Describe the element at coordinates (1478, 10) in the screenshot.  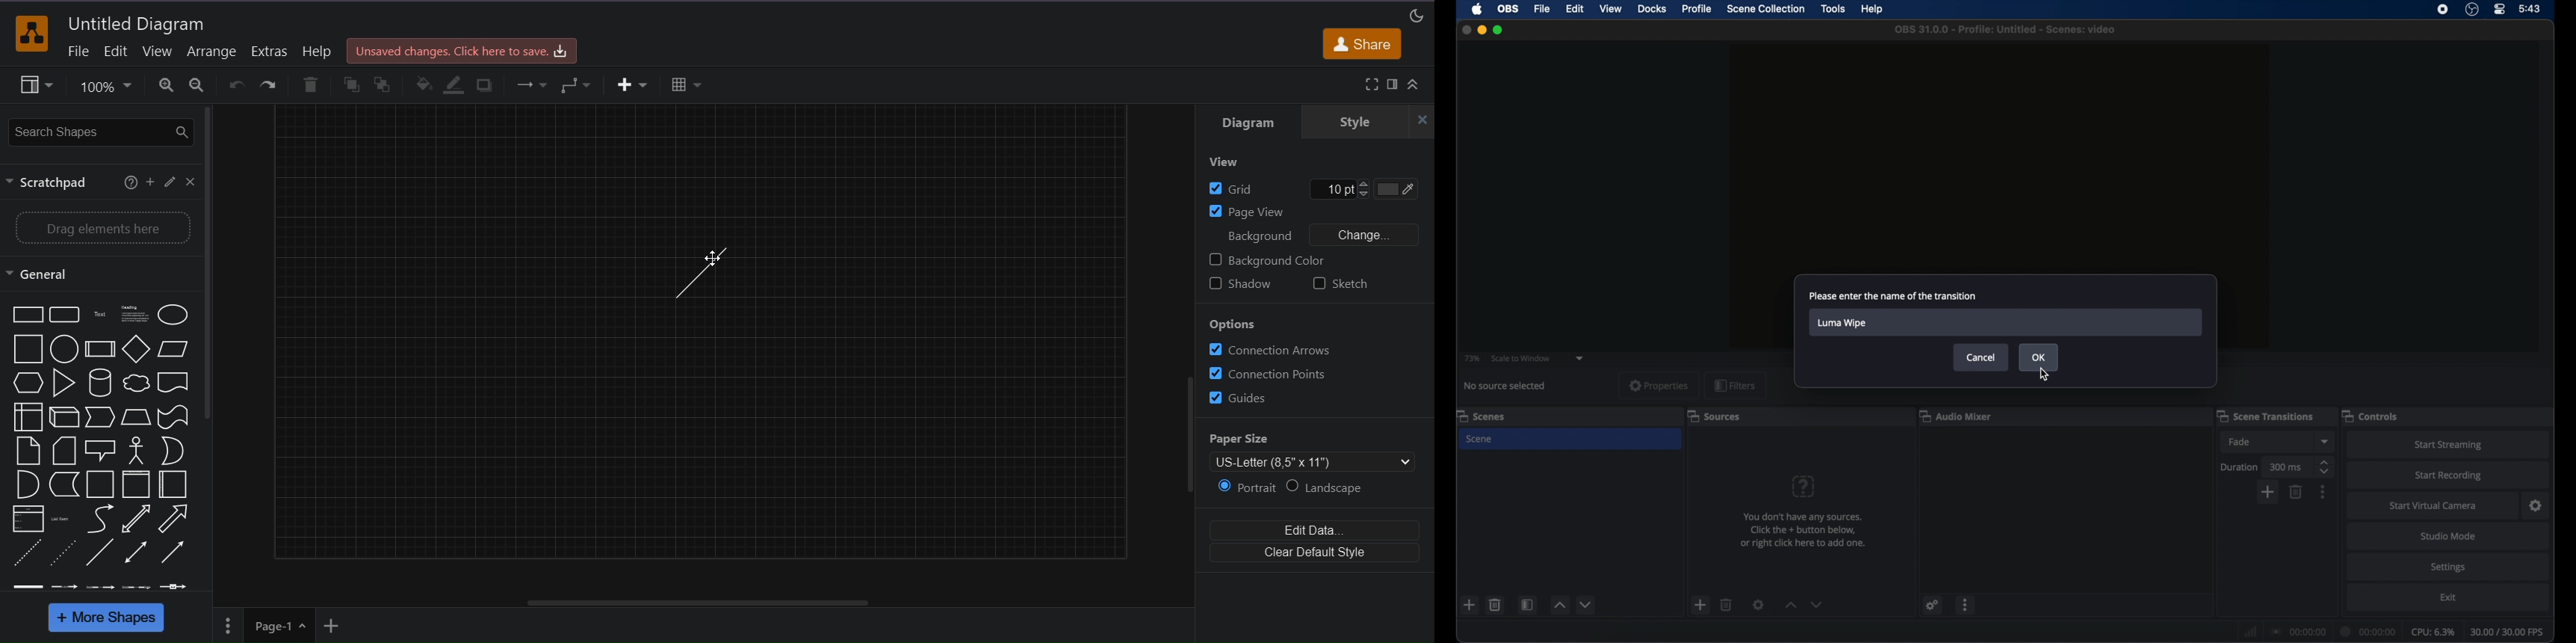
I see `apple icon` at that location.